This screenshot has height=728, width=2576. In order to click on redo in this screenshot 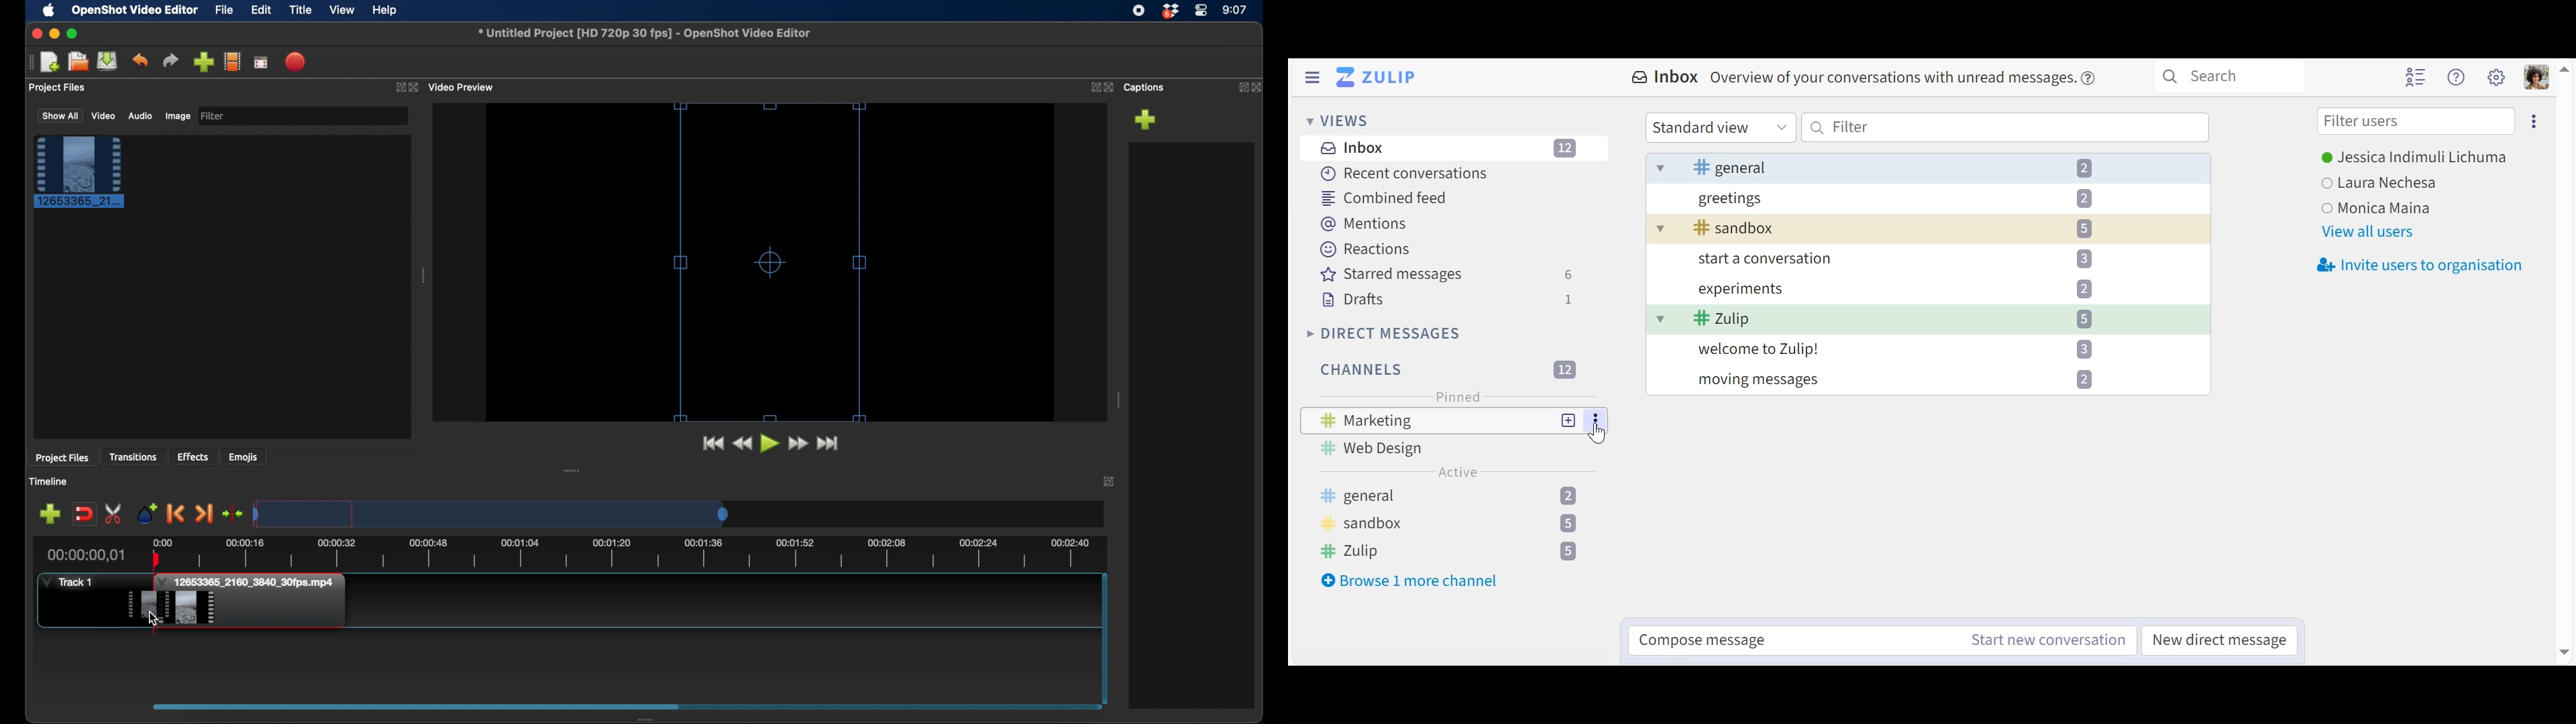, I will do `click(171, 60)`.